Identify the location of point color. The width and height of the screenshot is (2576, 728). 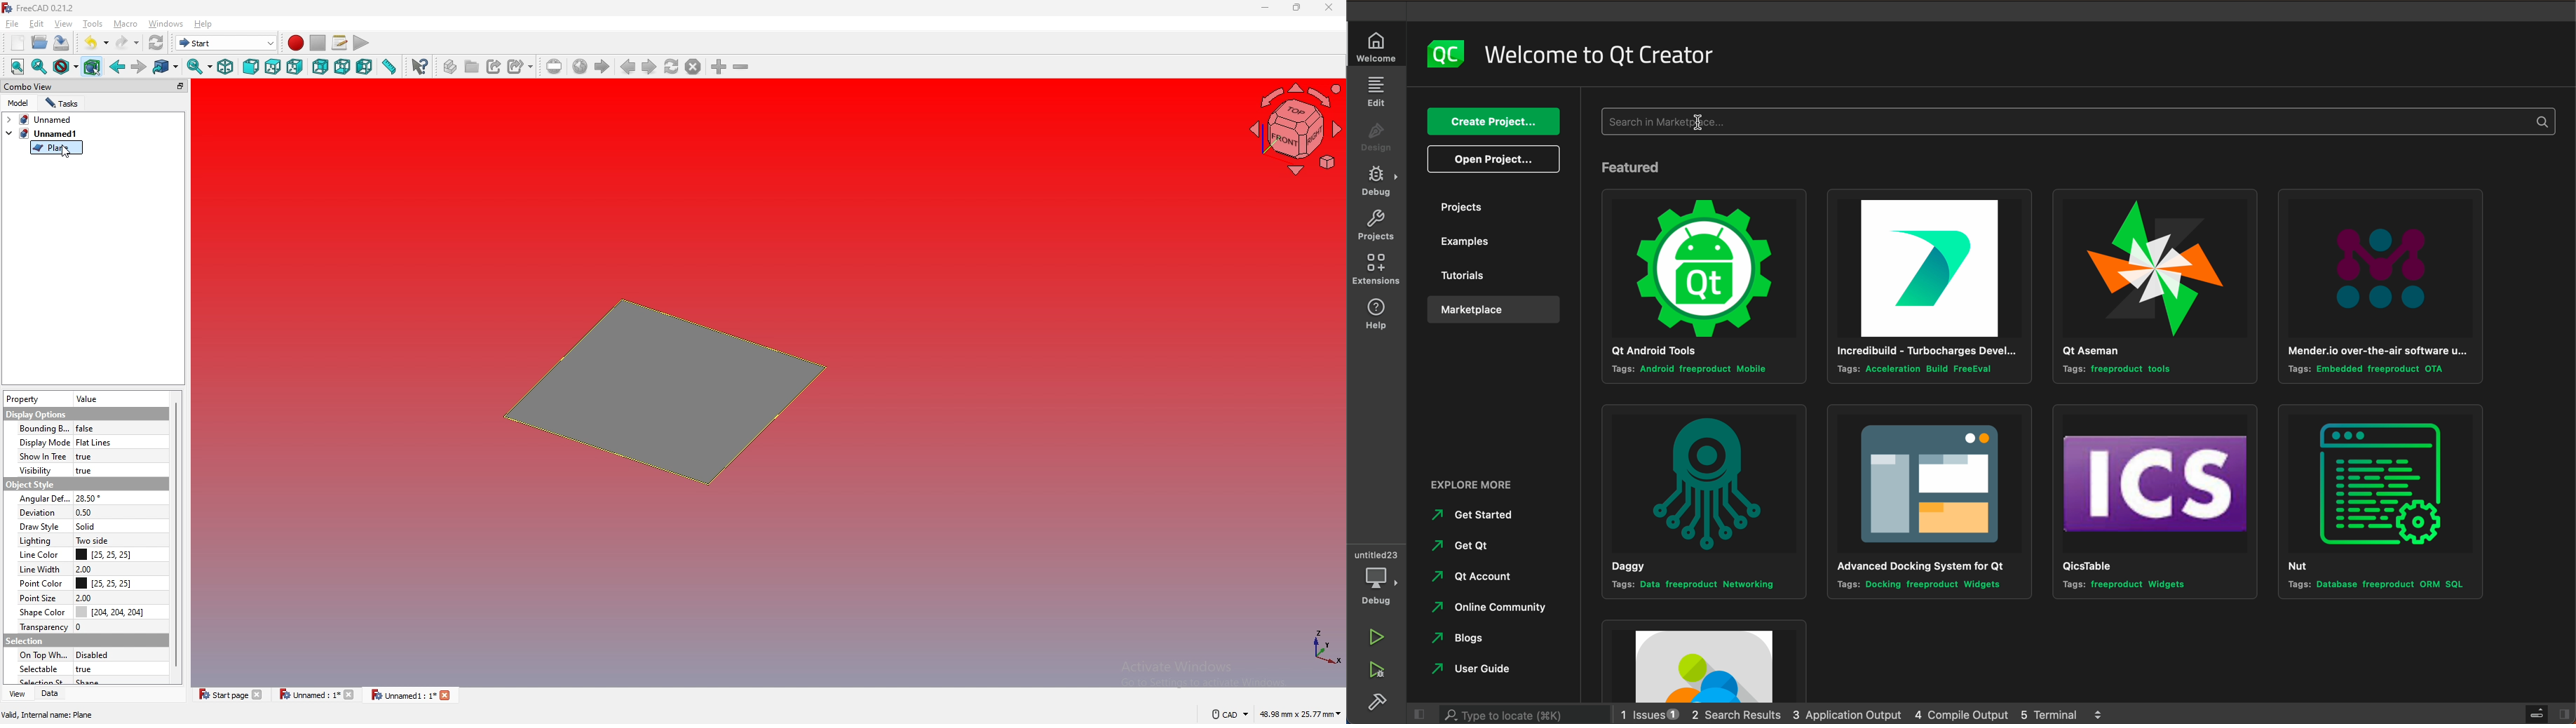
(40, 583).